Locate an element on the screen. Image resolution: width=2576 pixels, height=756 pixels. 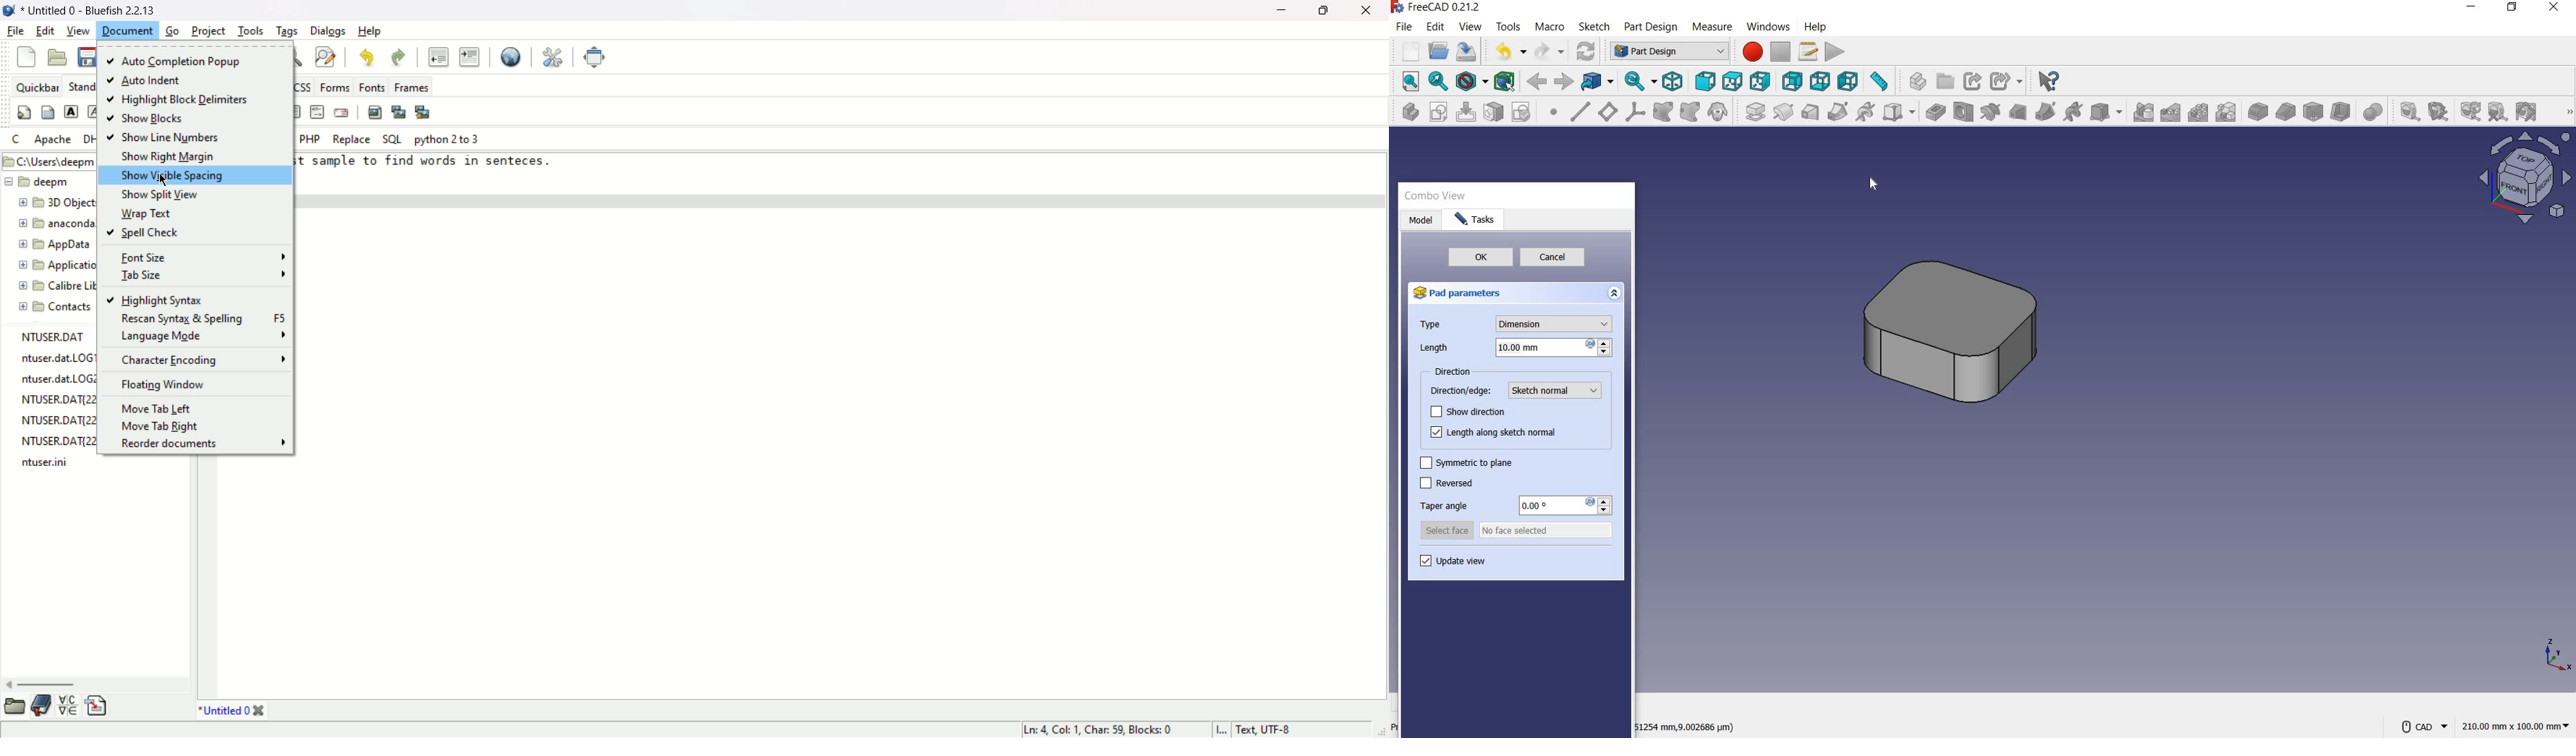
view is located at coordinates (78, 32).